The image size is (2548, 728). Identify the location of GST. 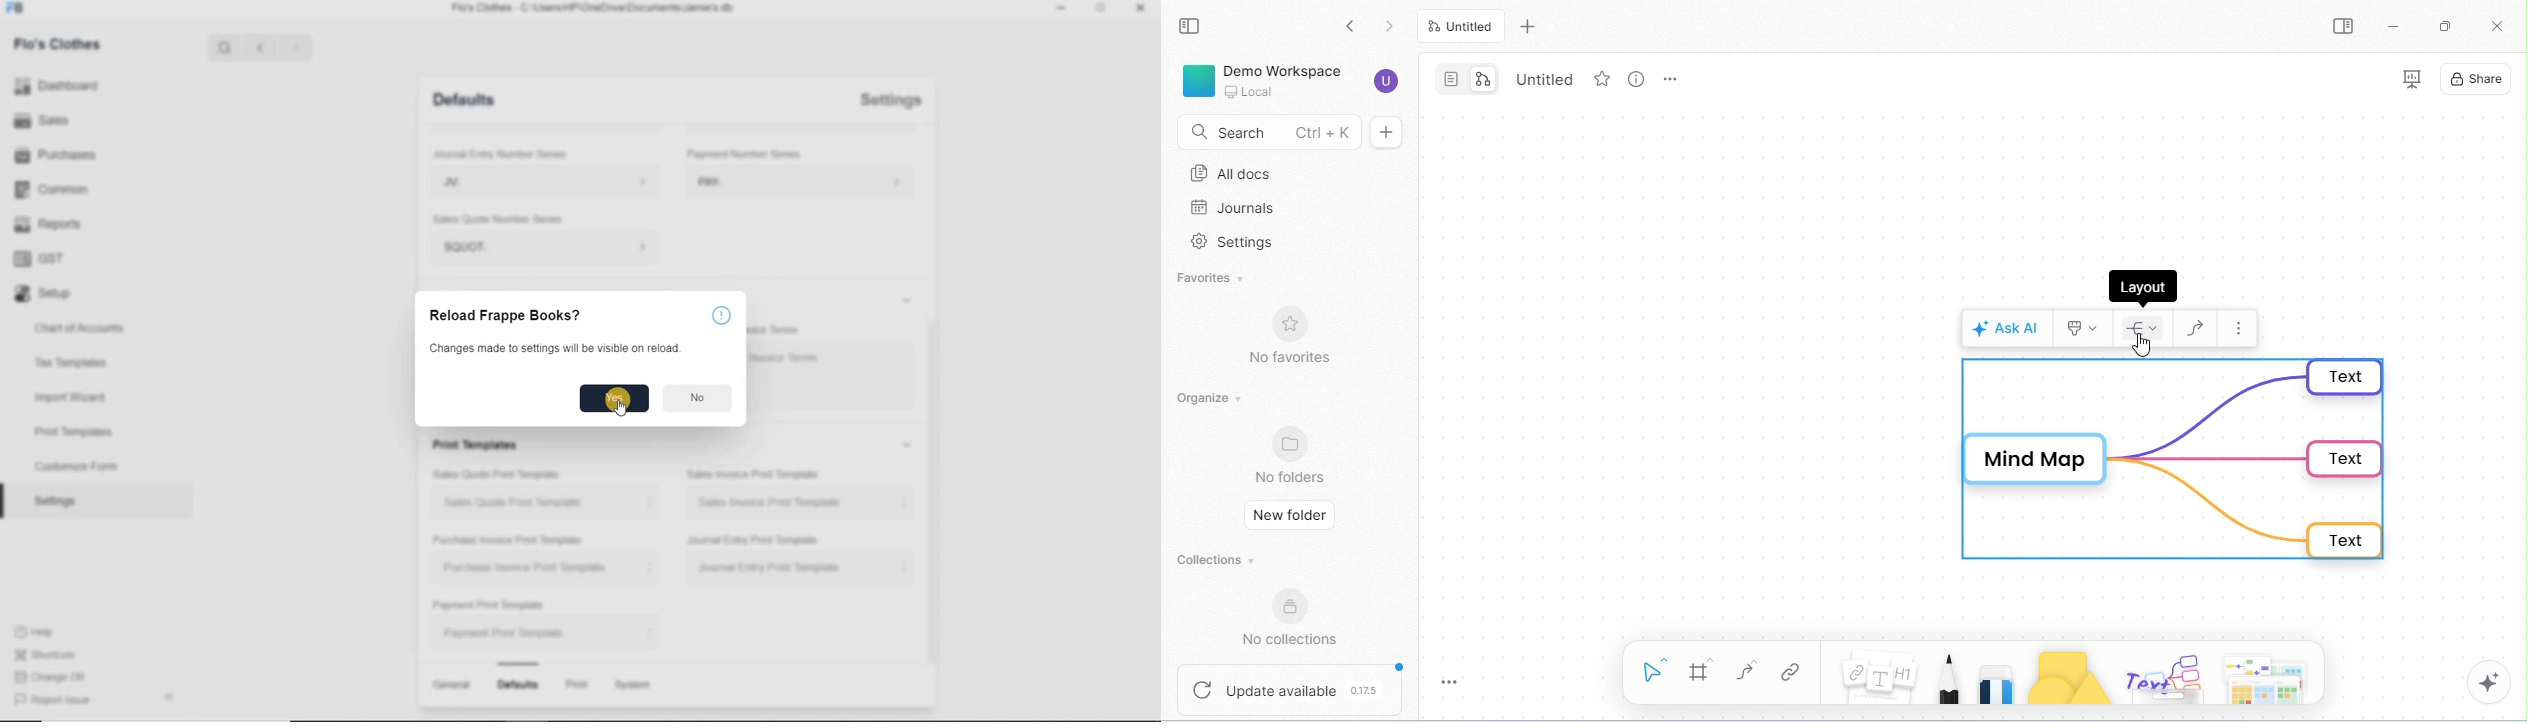
(38, 259).